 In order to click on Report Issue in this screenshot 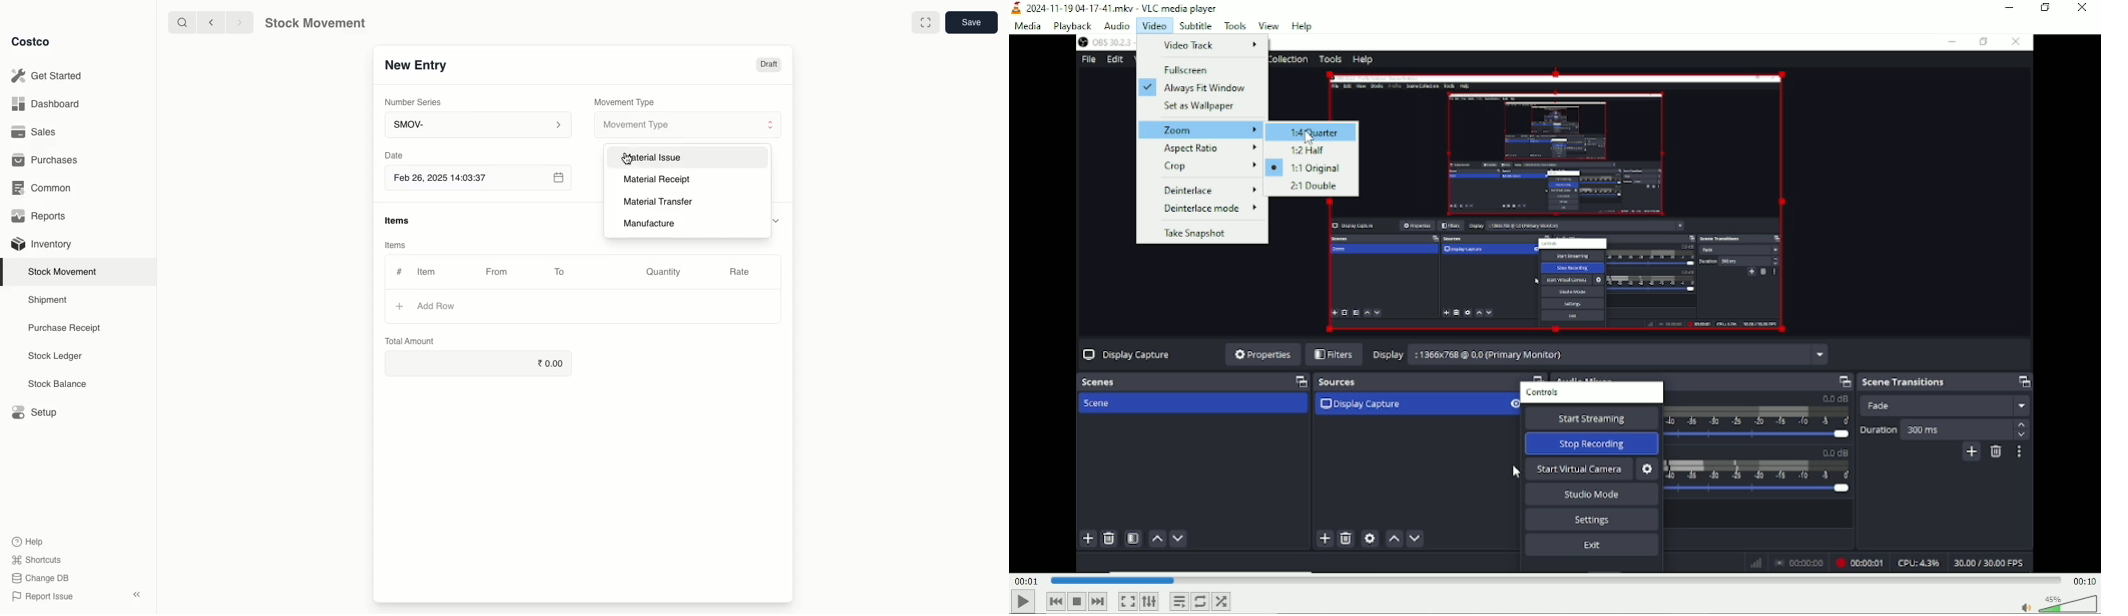, I will do `click(44, 596)`.